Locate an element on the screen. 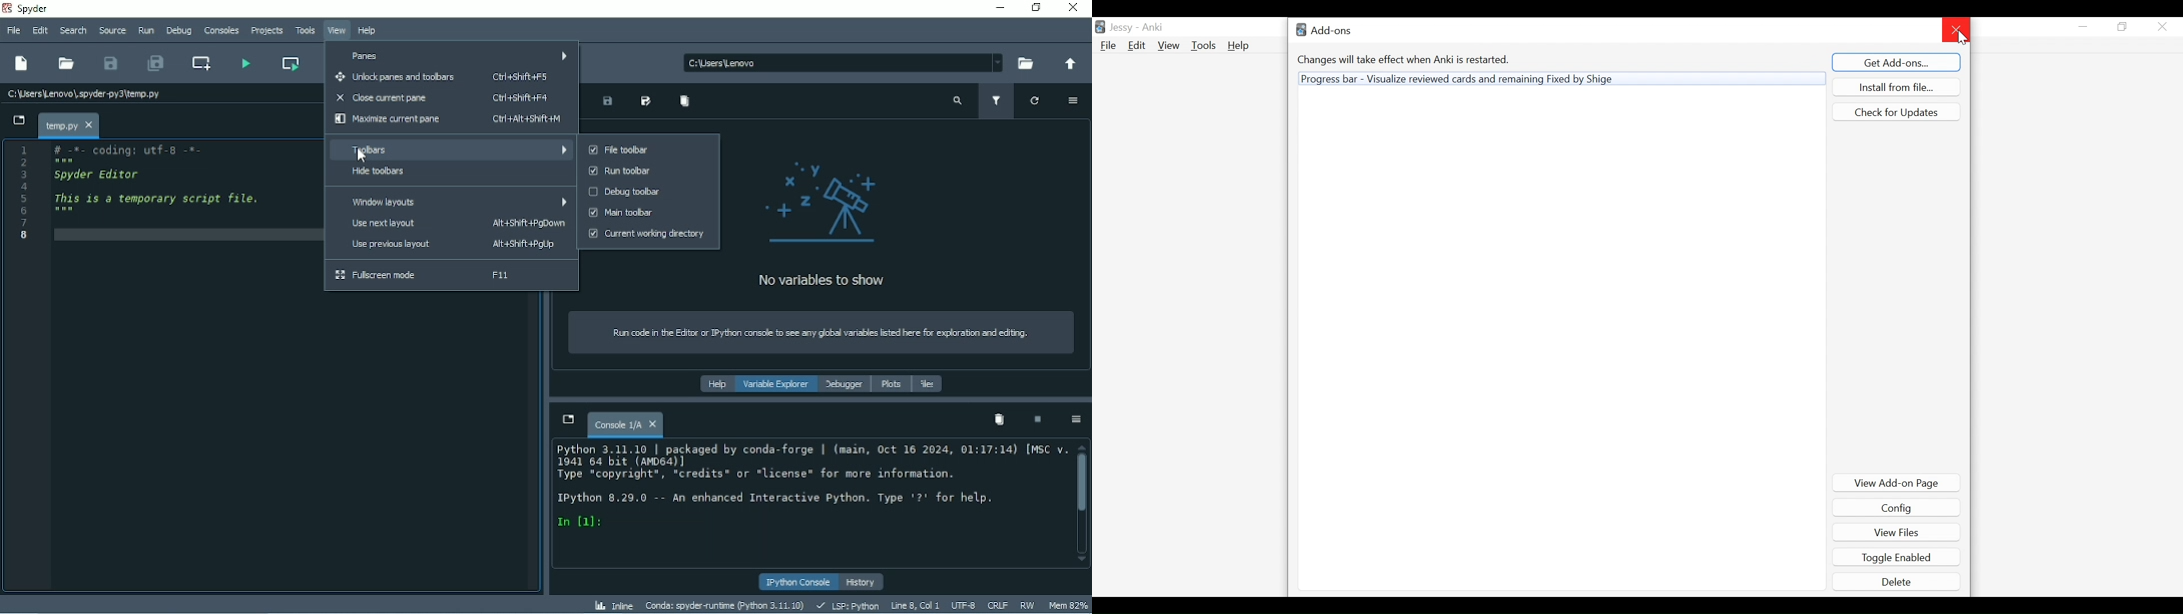  Run is located at coordinates (145, 31).